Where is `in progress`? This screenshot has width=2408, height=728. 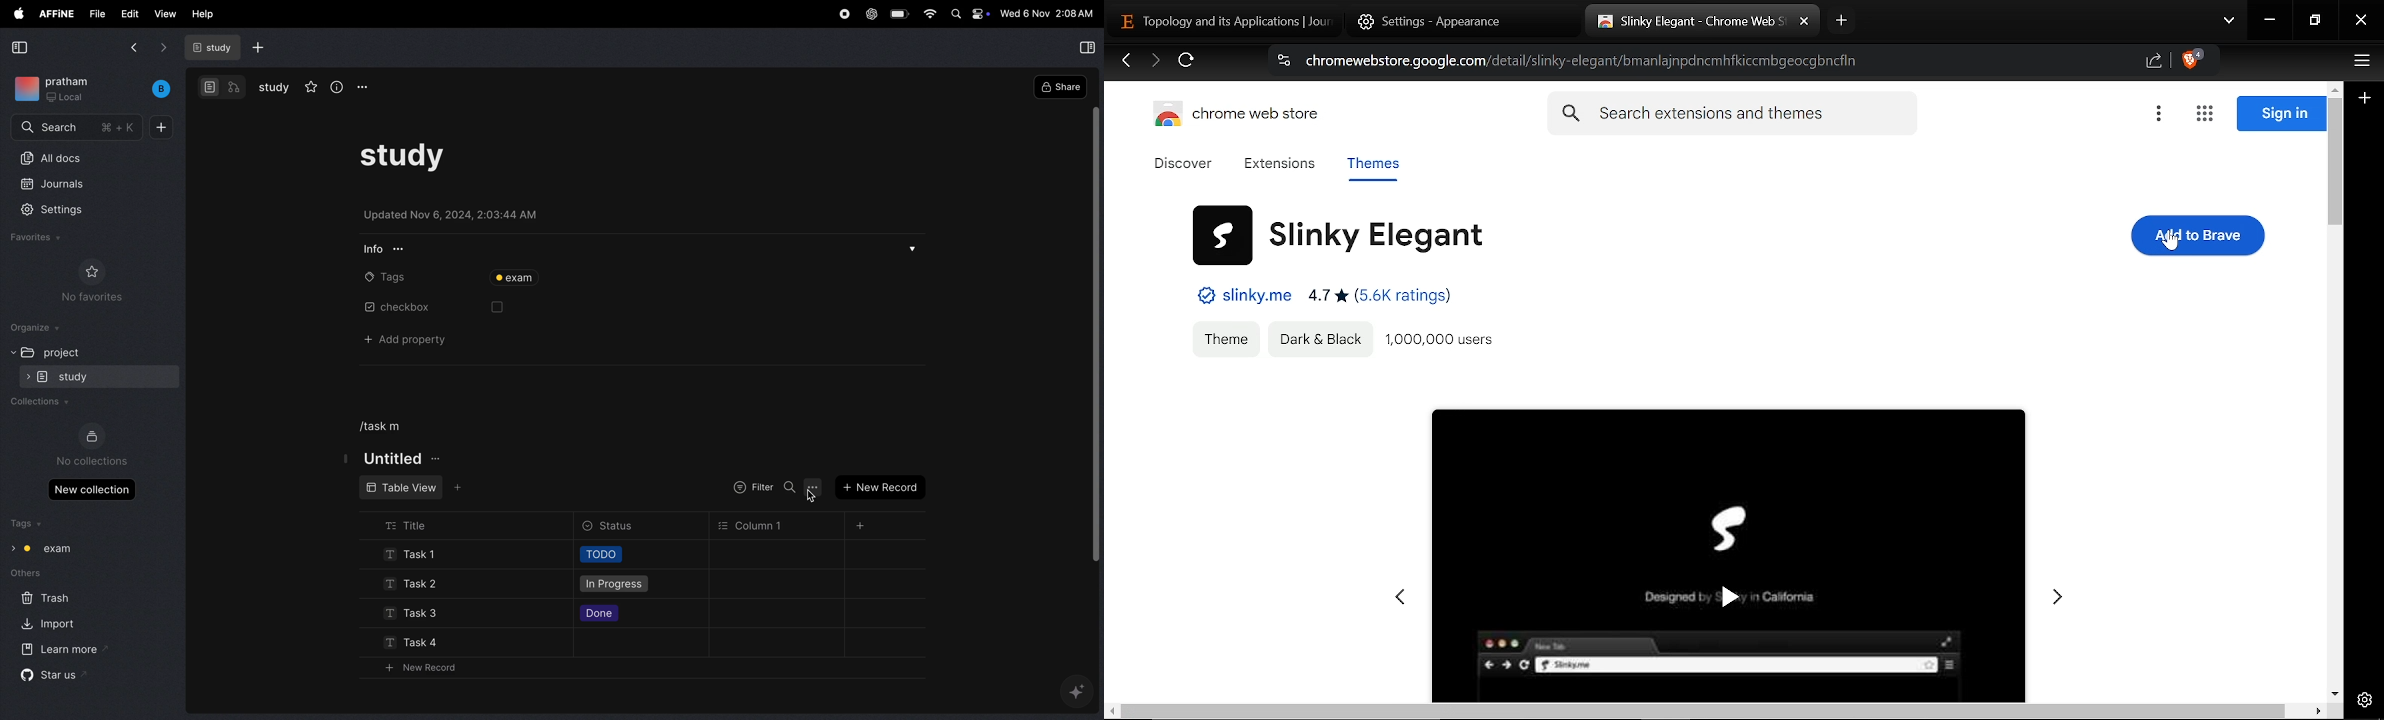
in progress is located at coordinates (612, 585).